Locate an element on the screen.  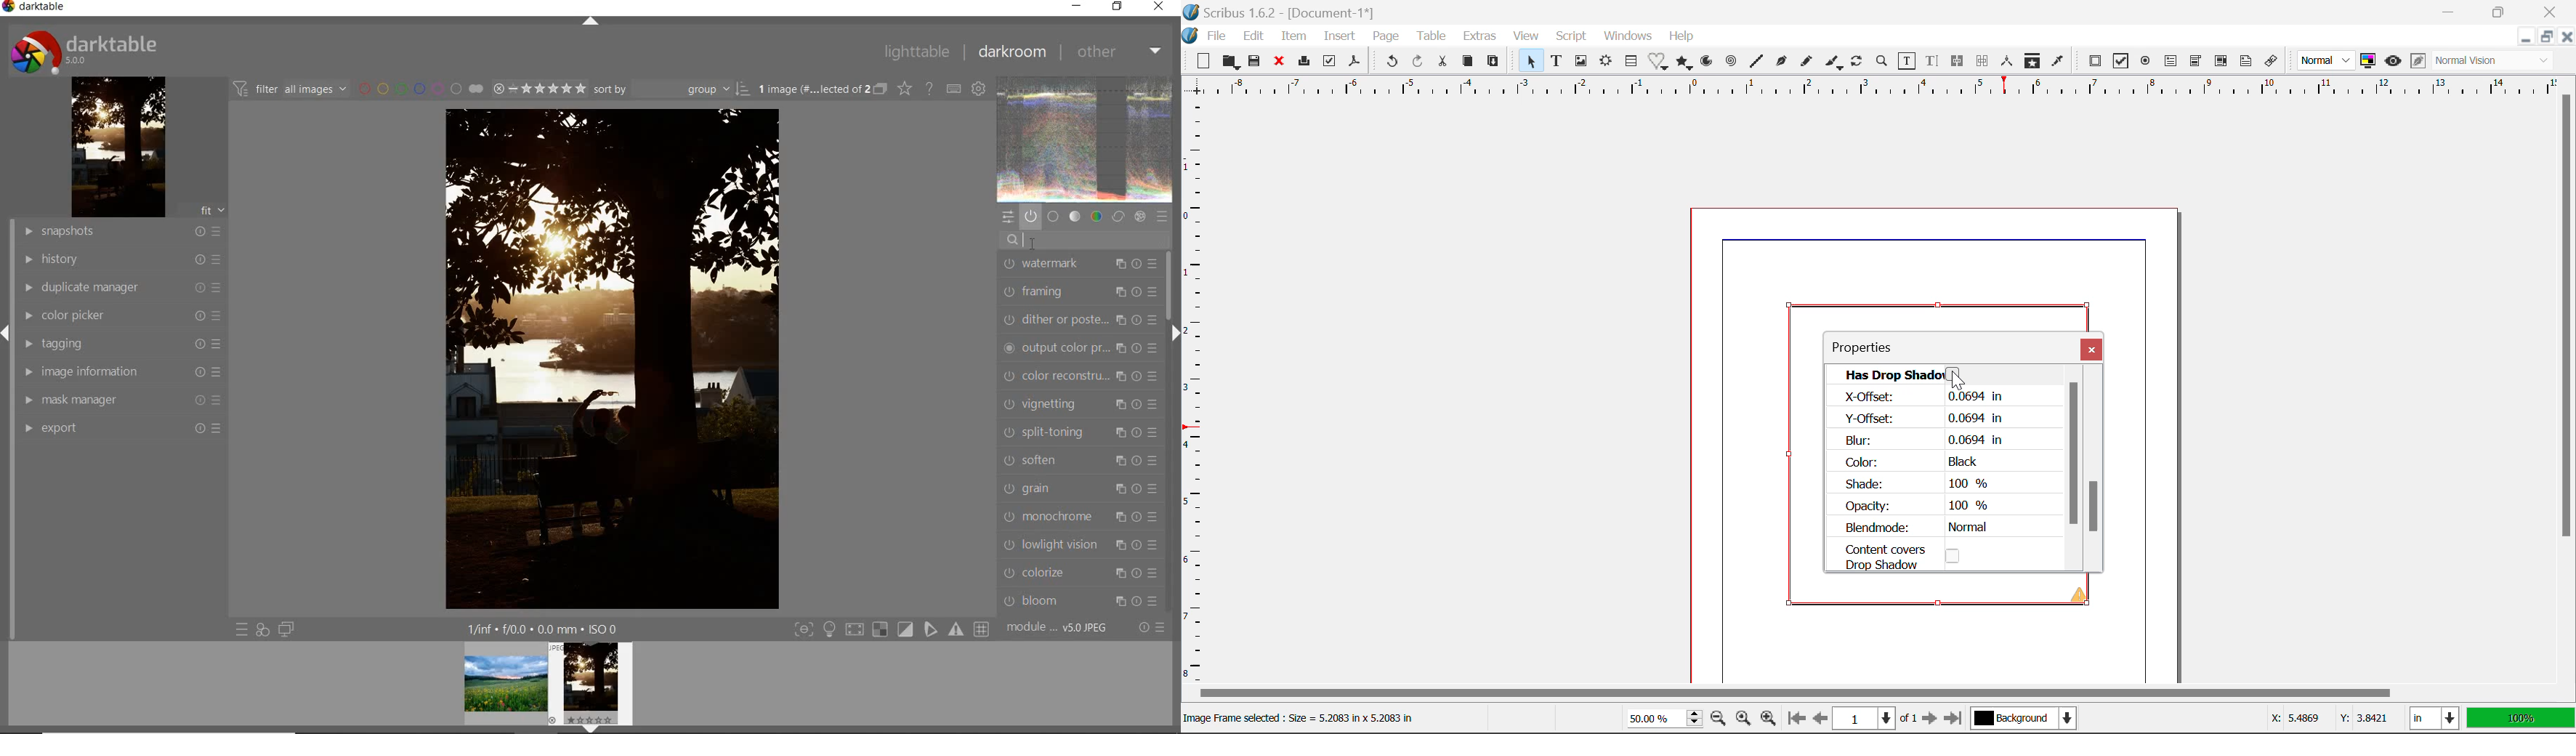
Toggle Color Management is located at coordinates (2367, 61).